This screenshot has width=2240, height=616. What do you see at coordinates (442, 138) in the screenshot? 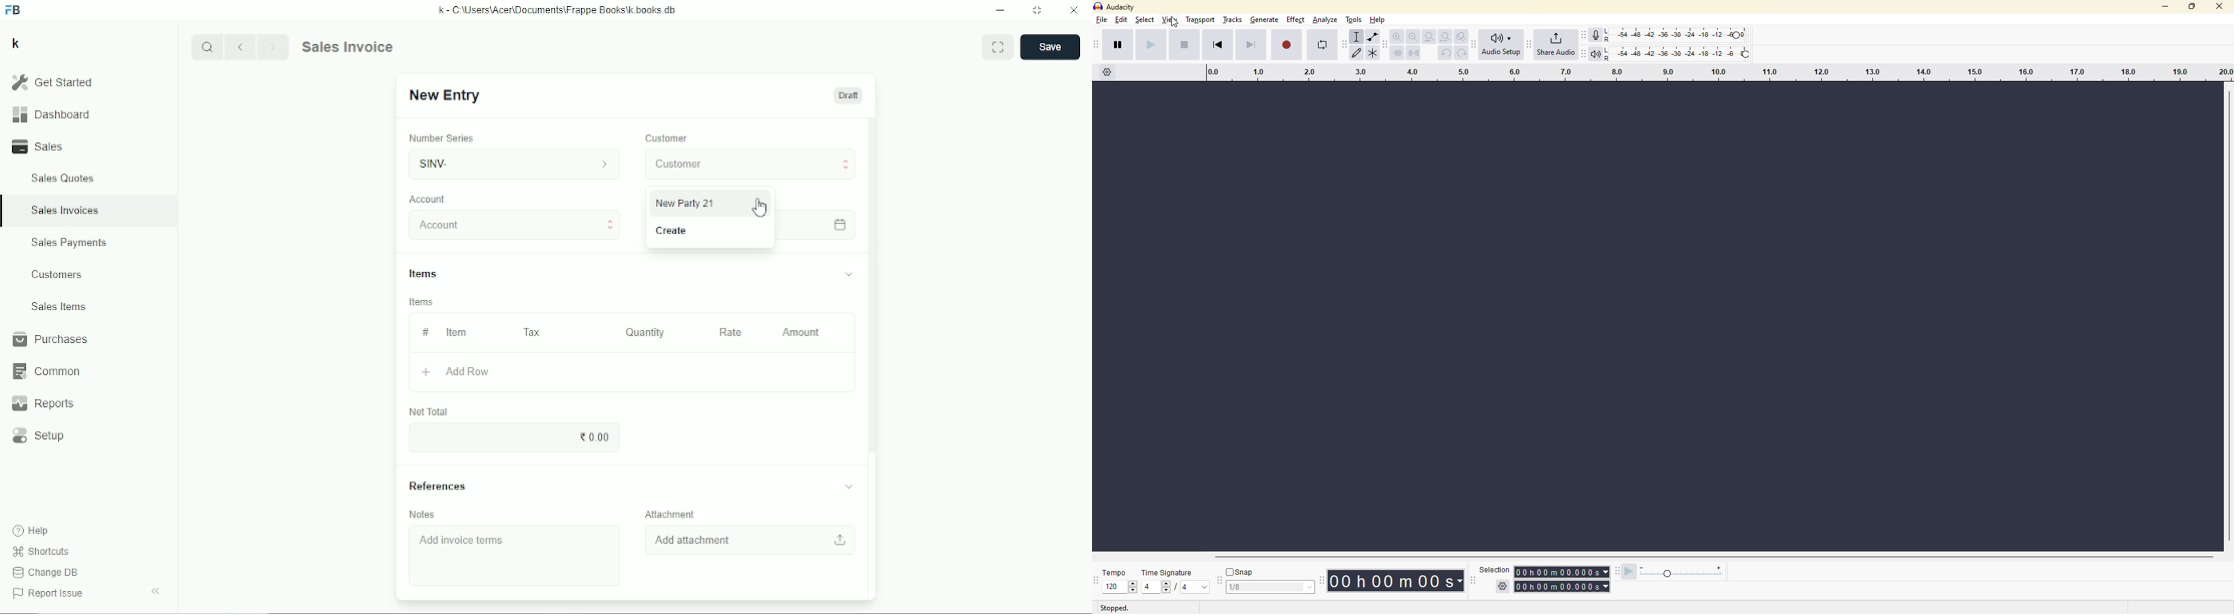
I see `Number series` at bounding box center [442, 138].